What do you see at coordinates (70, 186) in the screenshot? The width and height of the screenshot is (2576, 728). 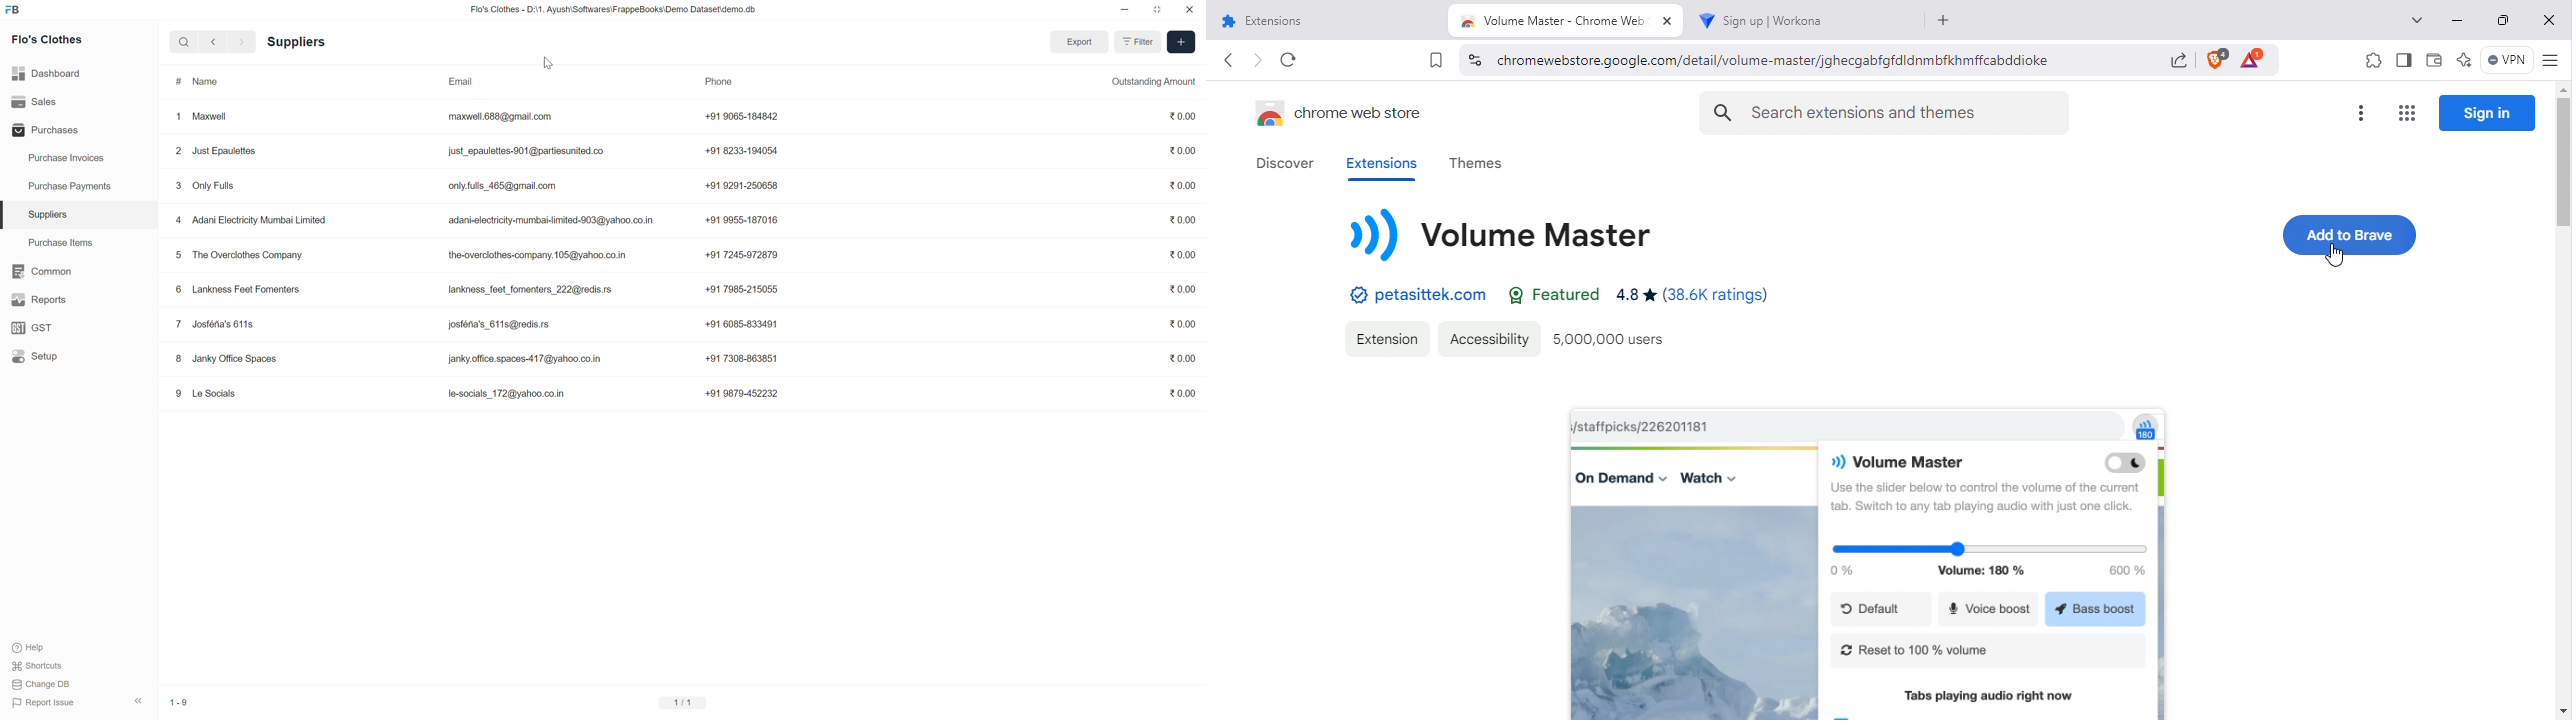 I see `Purchase Payments` at bounding box center [70, 186].